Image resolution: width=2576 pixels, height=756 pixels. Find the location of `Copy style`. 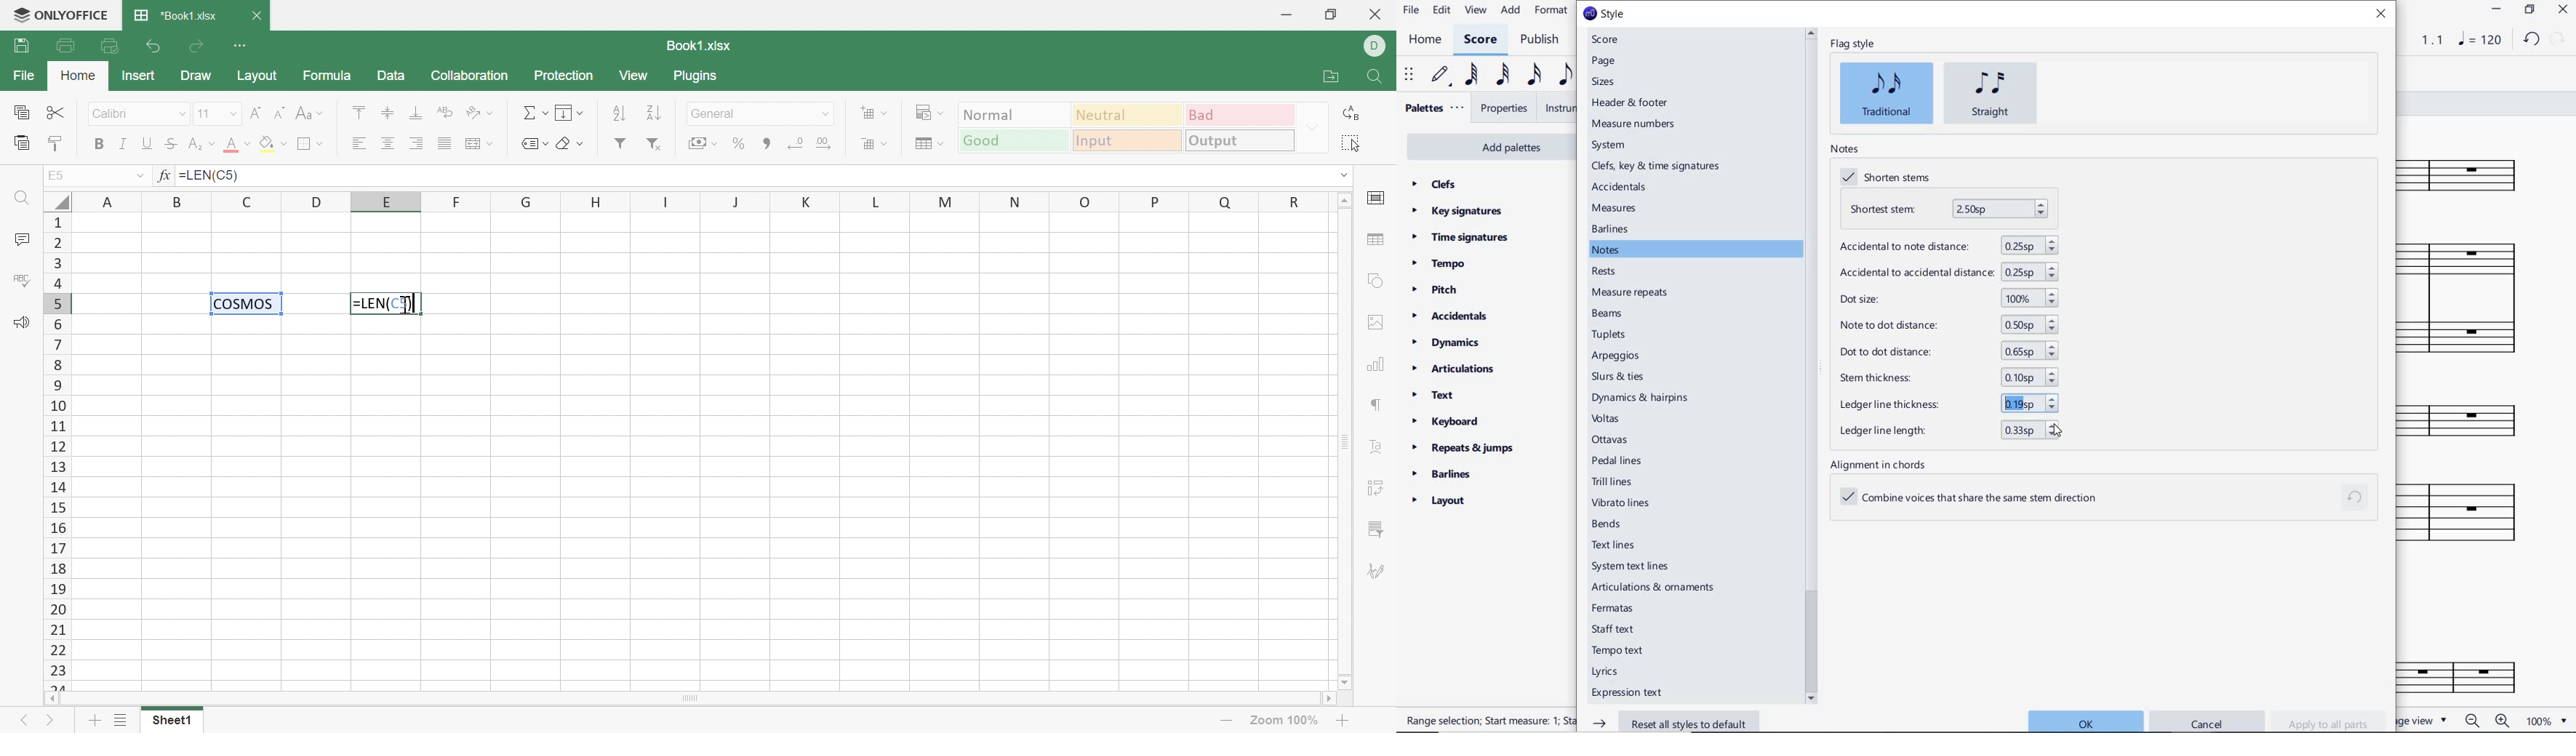

Copy style is located at coordinates (57, 145).